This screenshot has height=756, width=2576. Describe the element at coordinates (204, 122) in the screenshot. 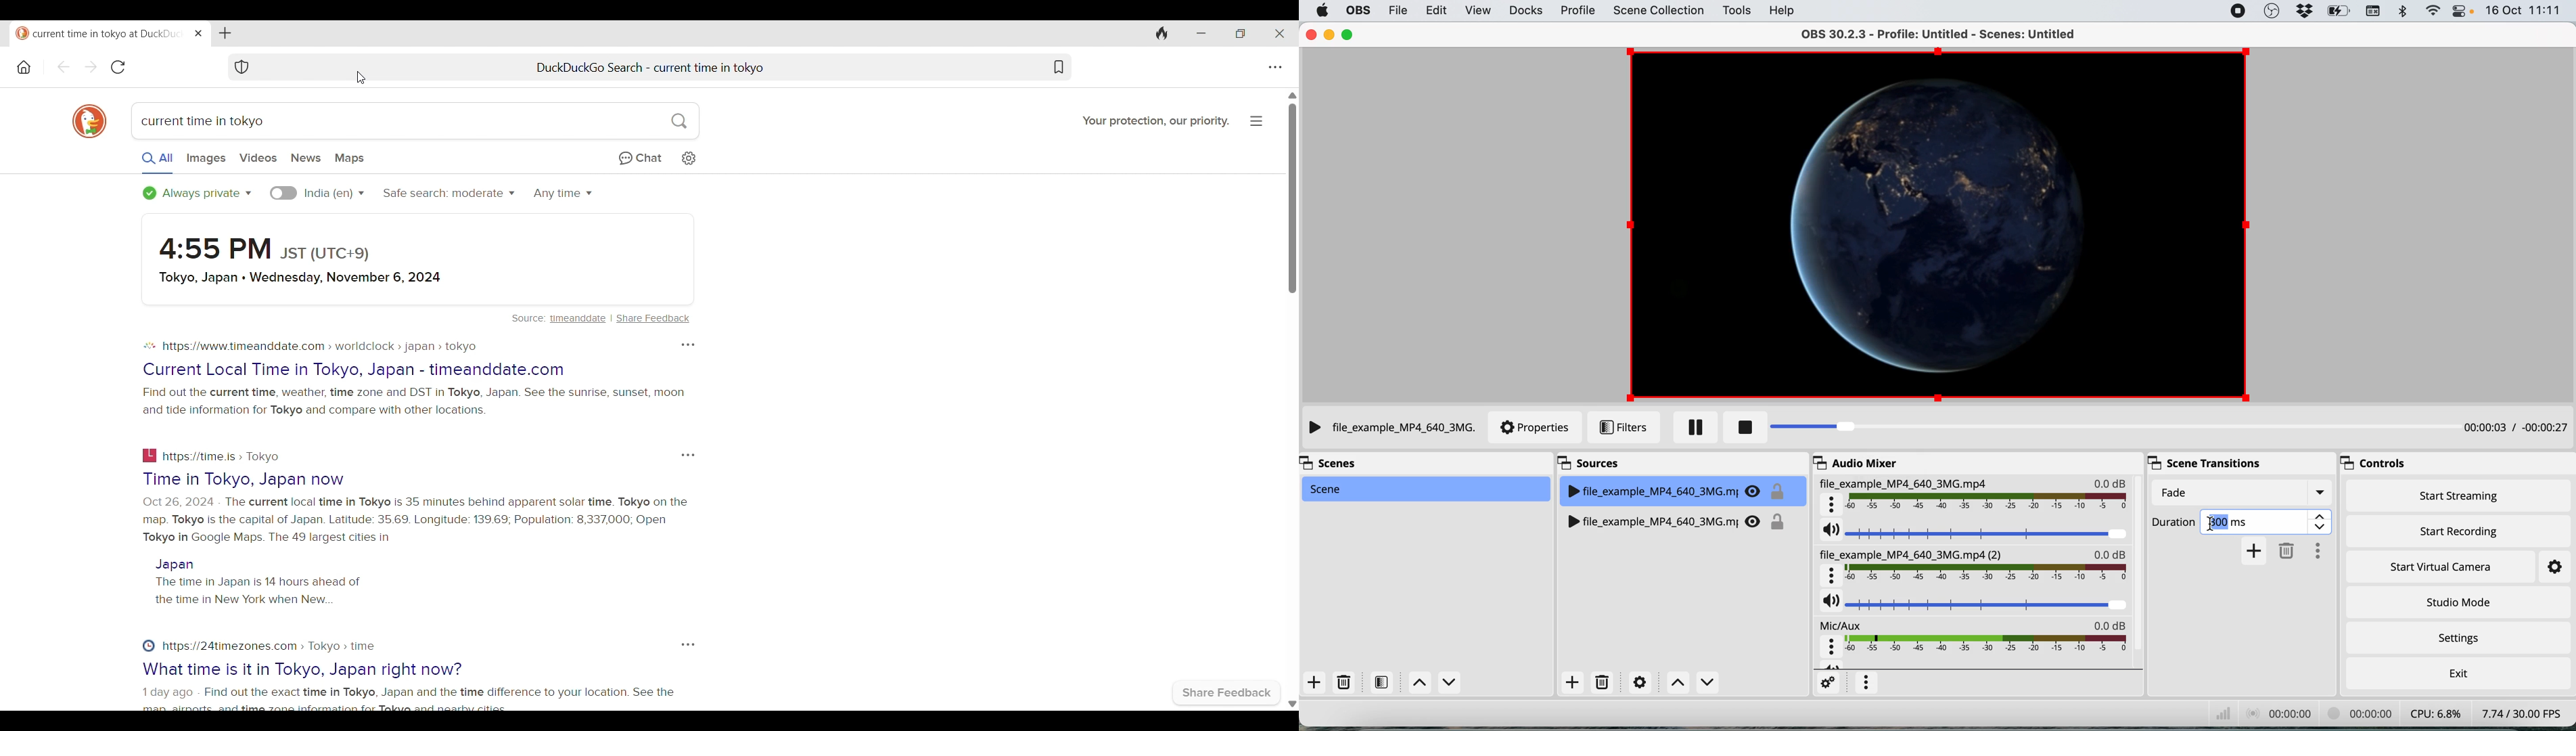

I see `current time in tokyo` at that location.